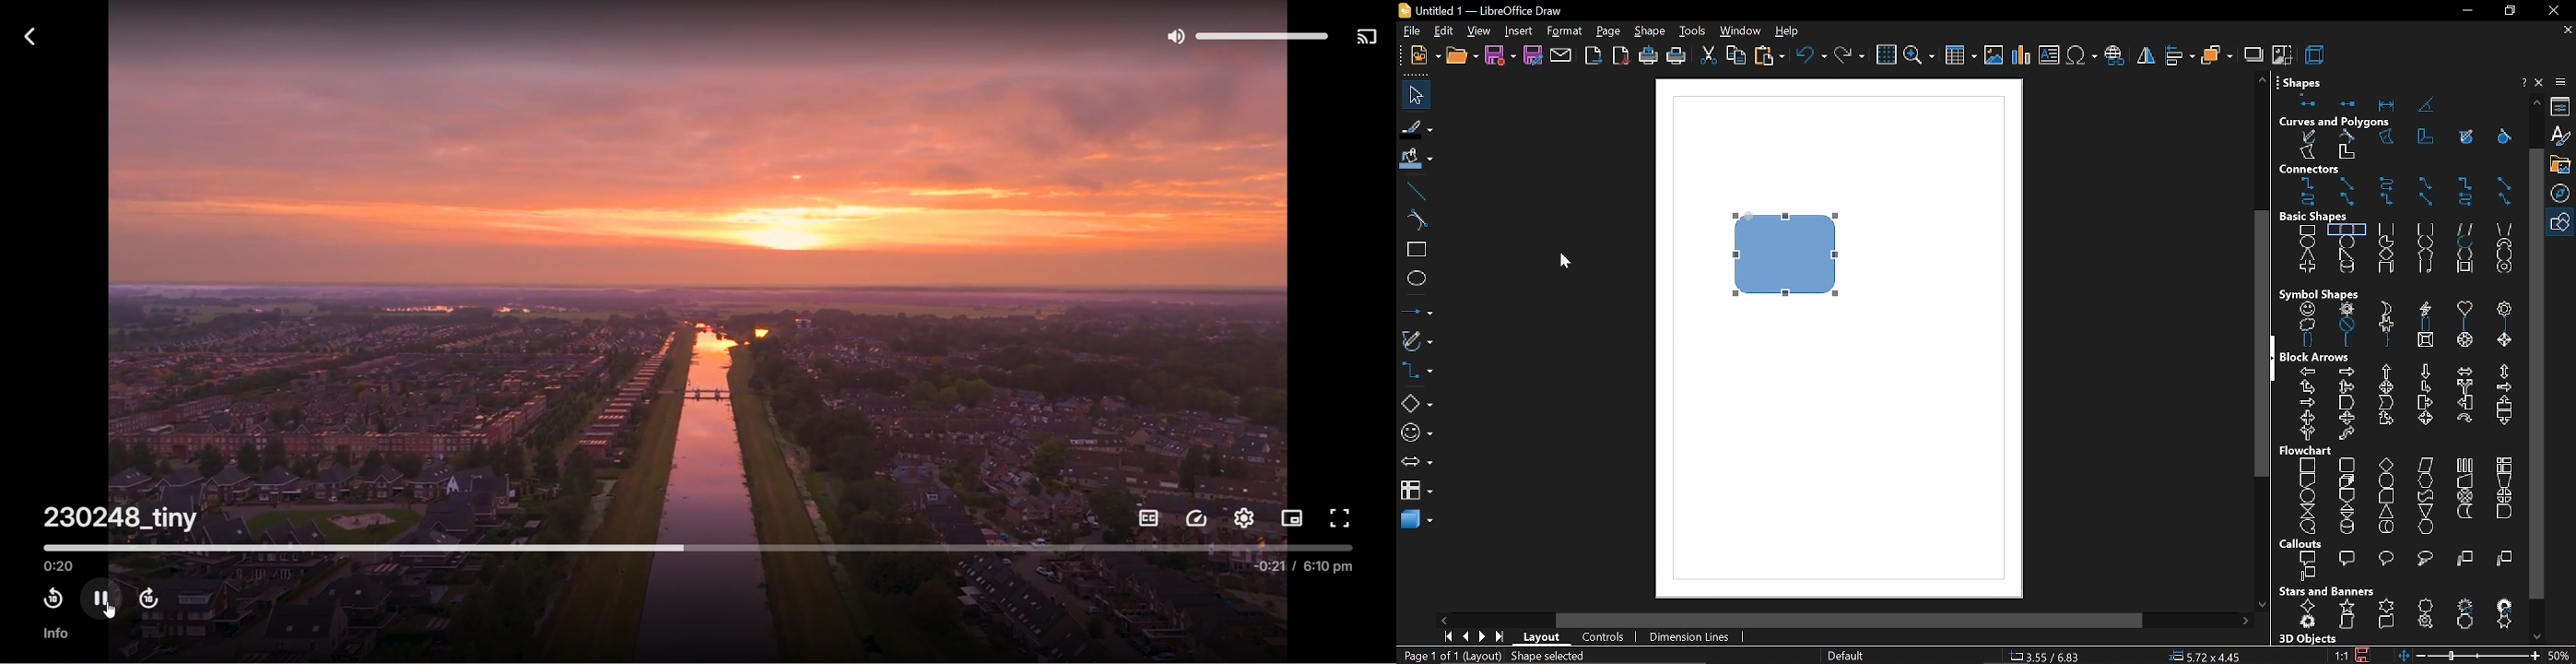 The image size is (2576, 672). I want to click on go to first page, so click(1445, 636).